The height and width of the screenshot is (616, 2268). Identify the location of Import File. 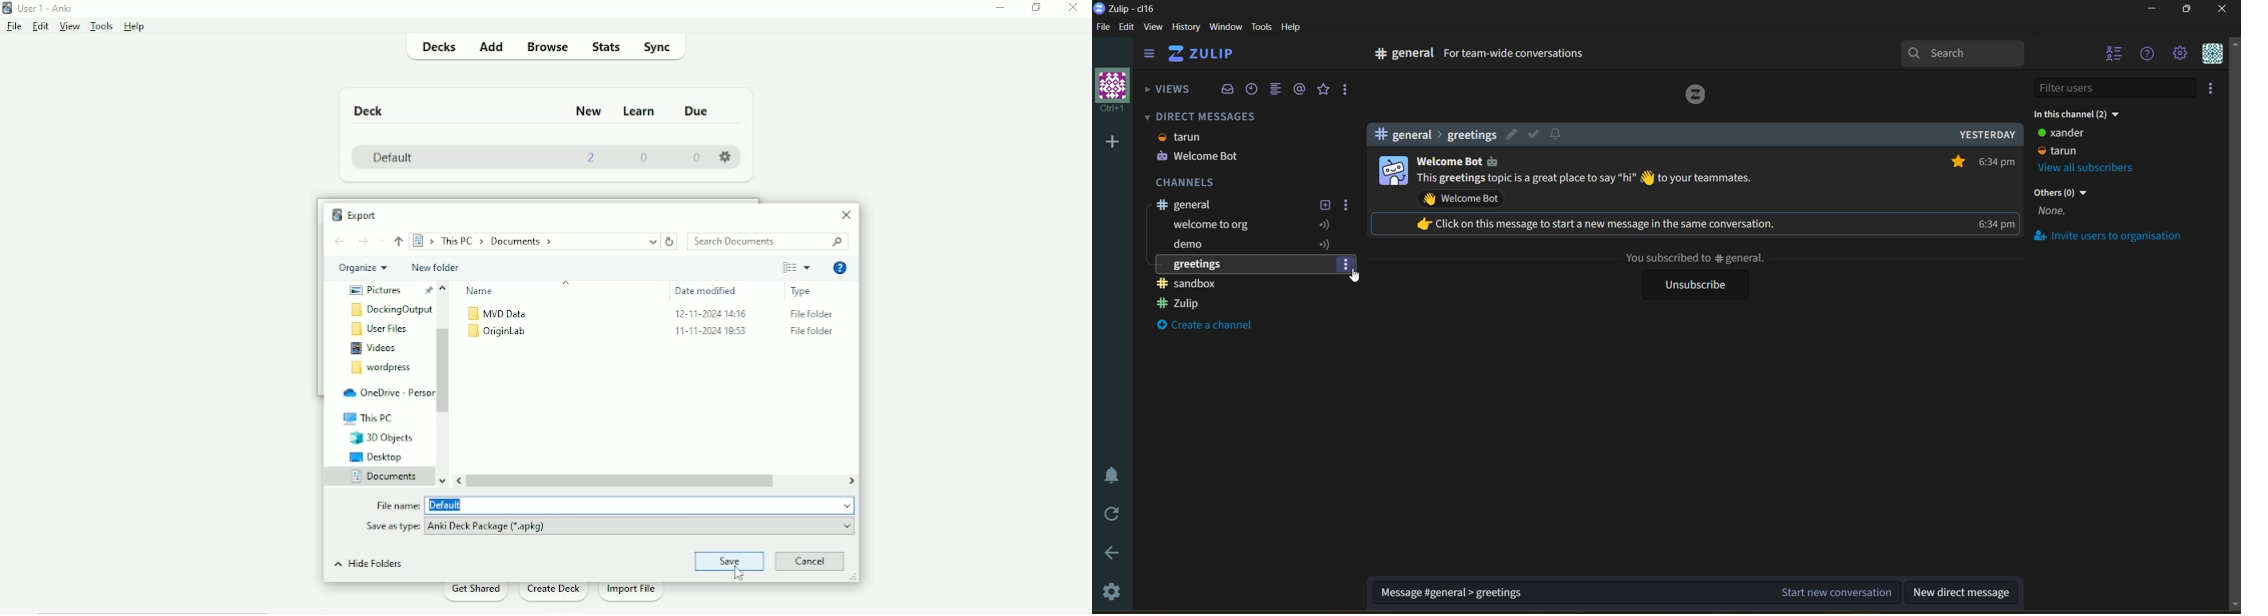
(631, 592).